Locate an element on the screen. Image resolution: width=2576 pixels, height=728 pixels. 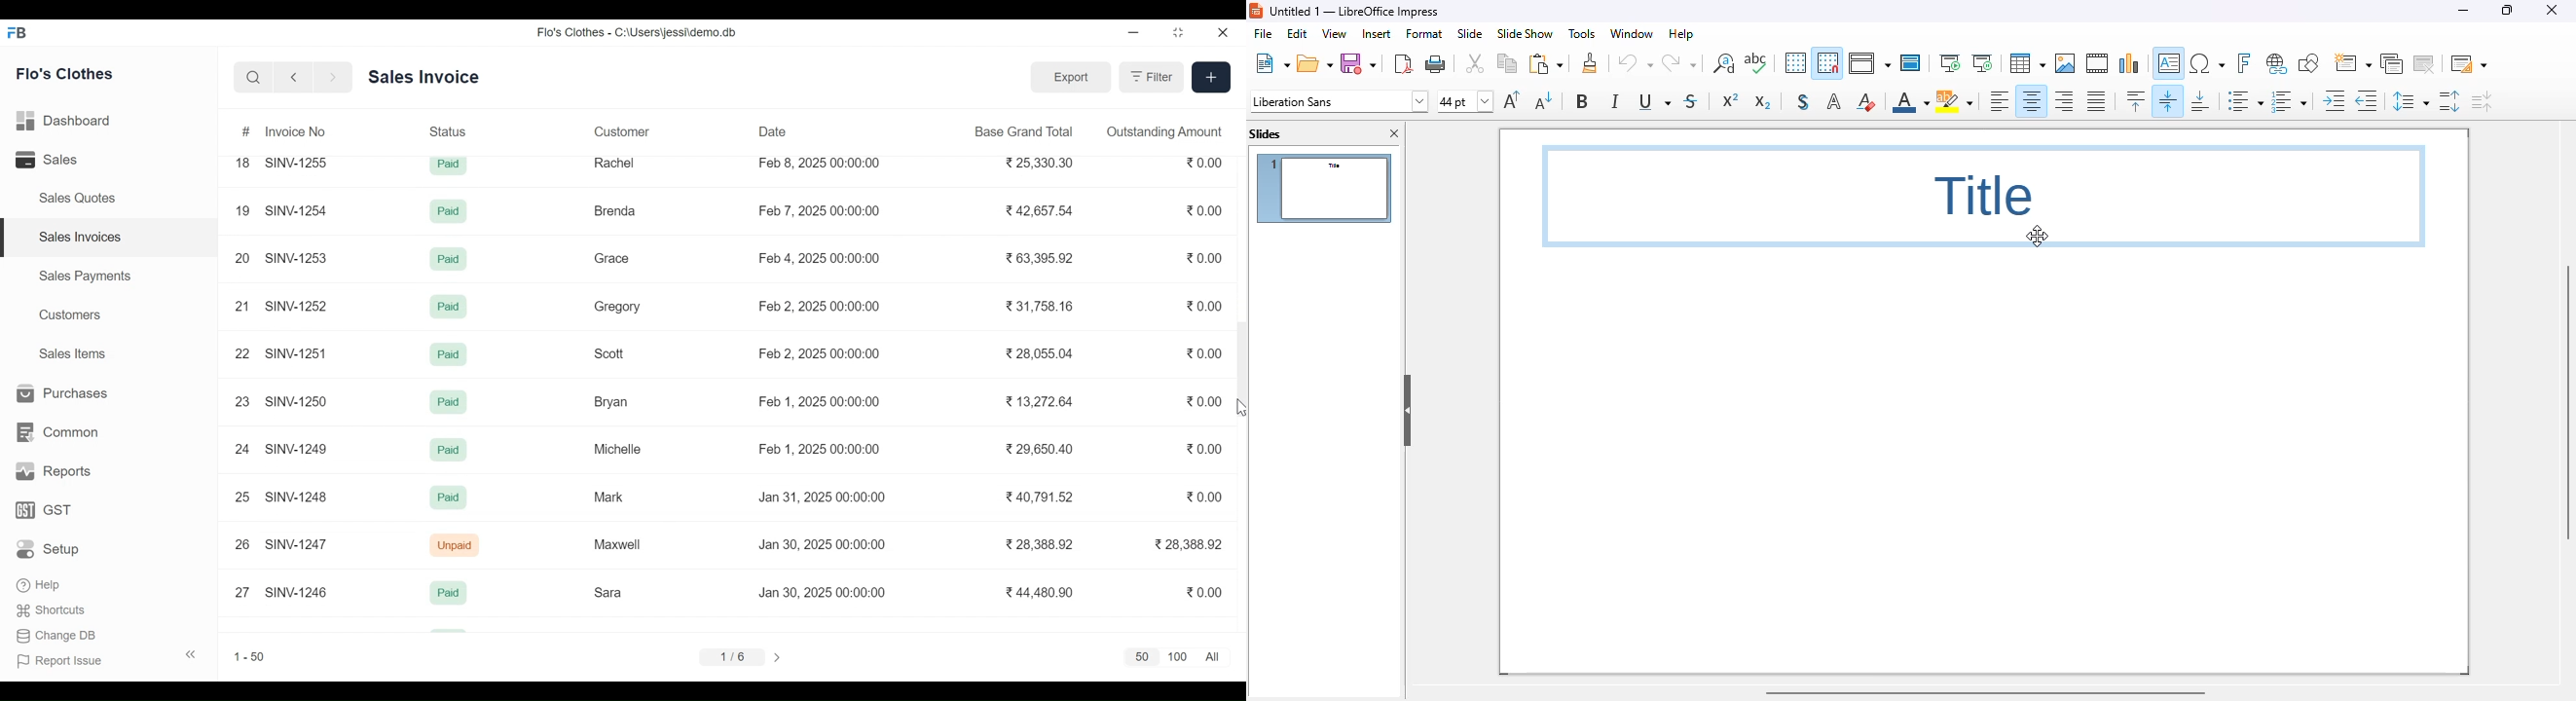
file is located at coordinates (1262, 33).